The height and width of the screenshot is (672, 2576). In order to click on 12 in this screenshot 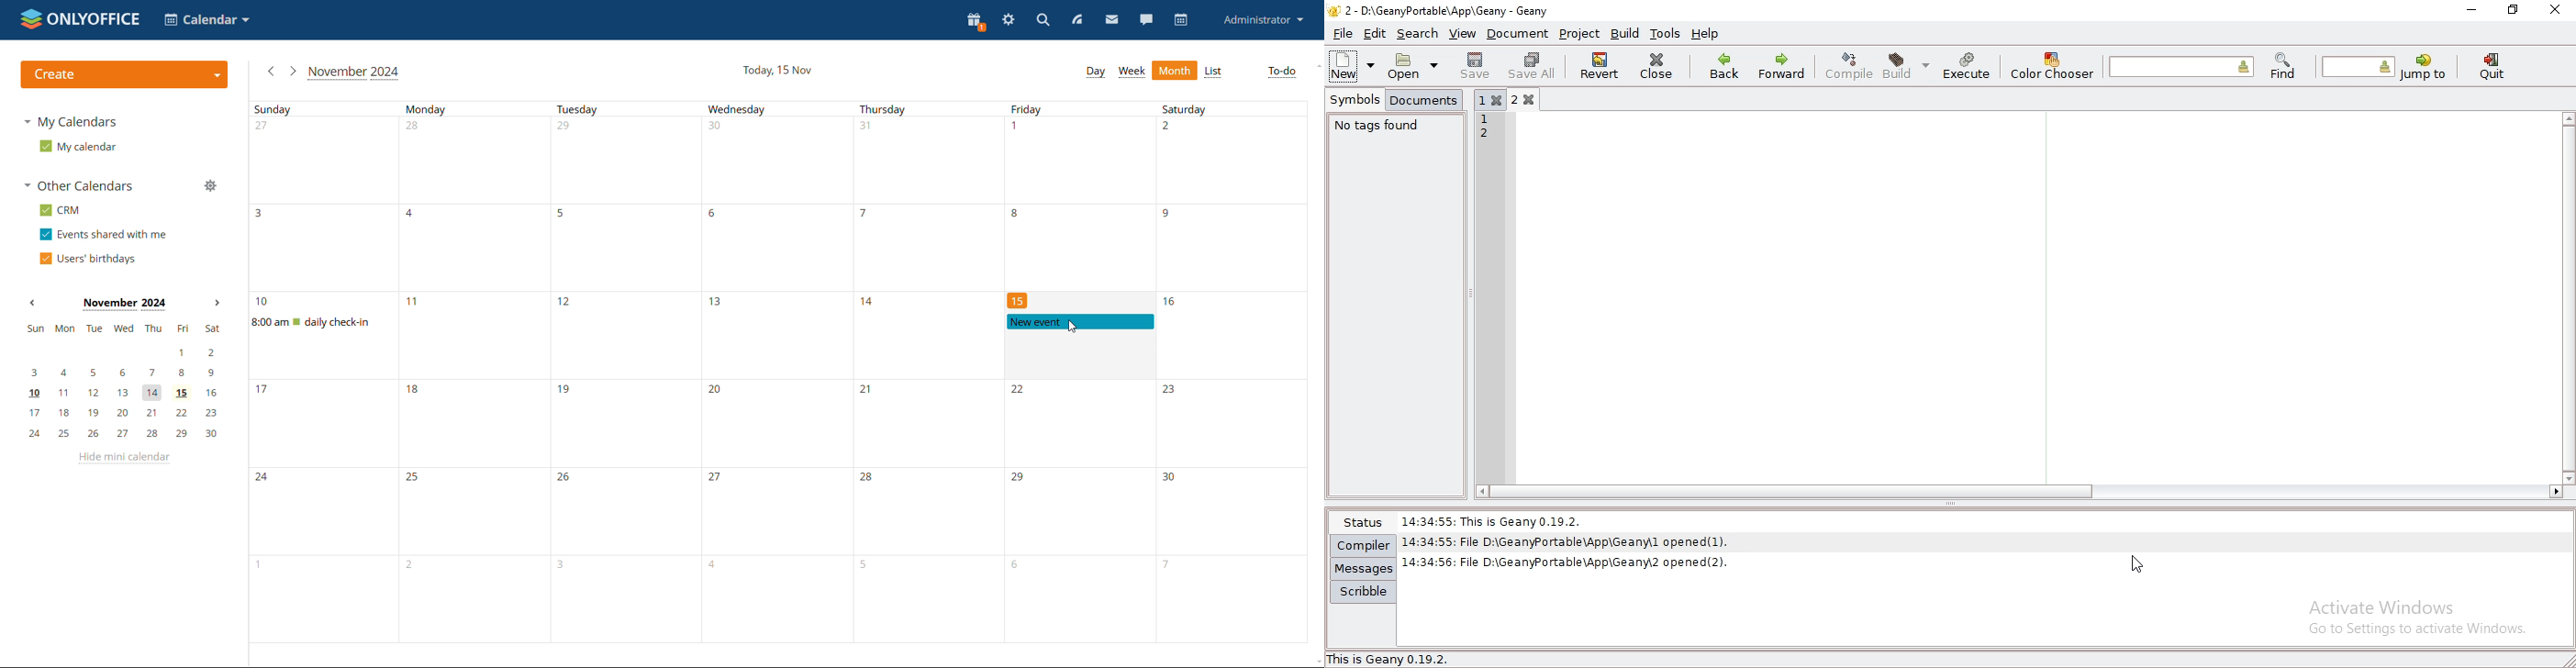, I will do `click(1486, 130)`.